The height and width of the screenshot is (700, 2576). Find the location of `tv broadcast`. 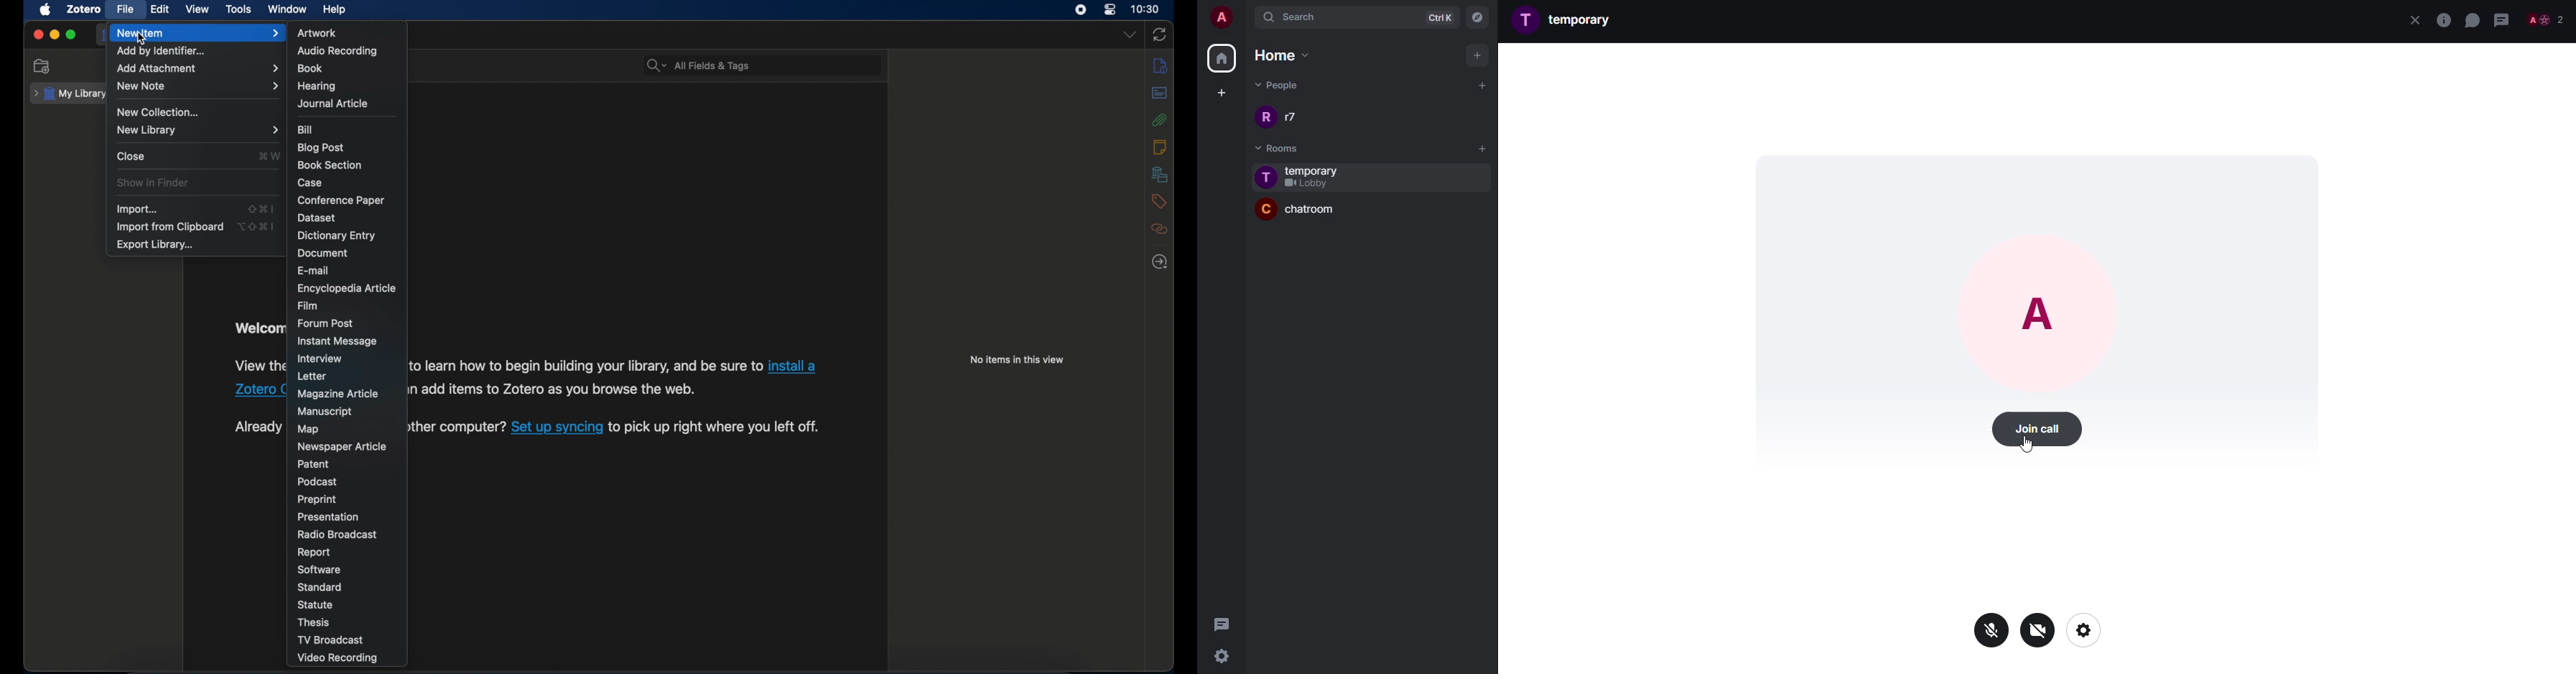

tv broadcast is located at coordinates (331, 640).